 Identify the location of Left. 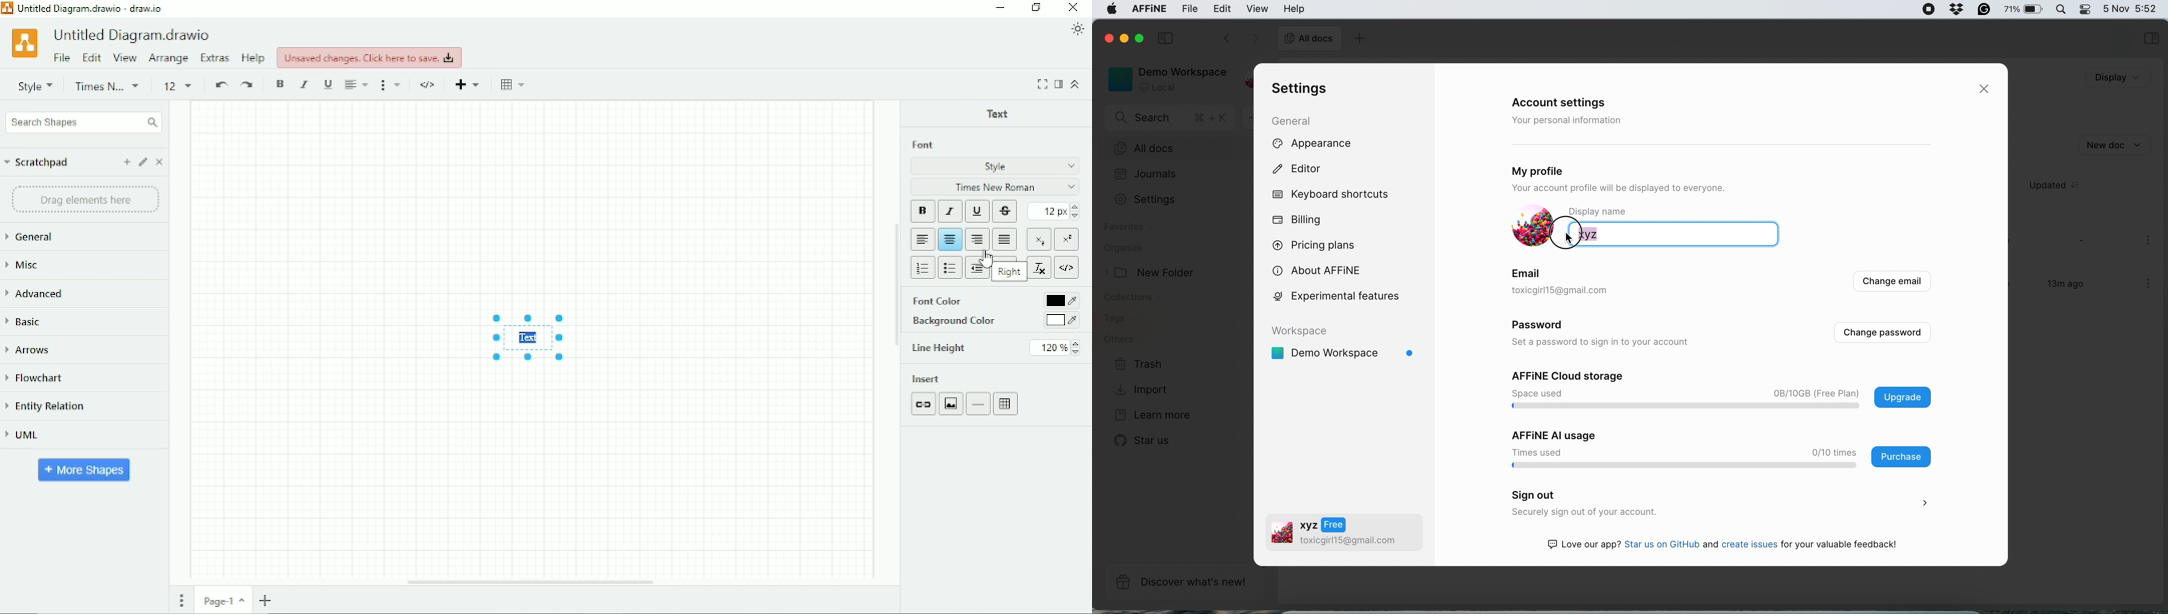
(923, 239).